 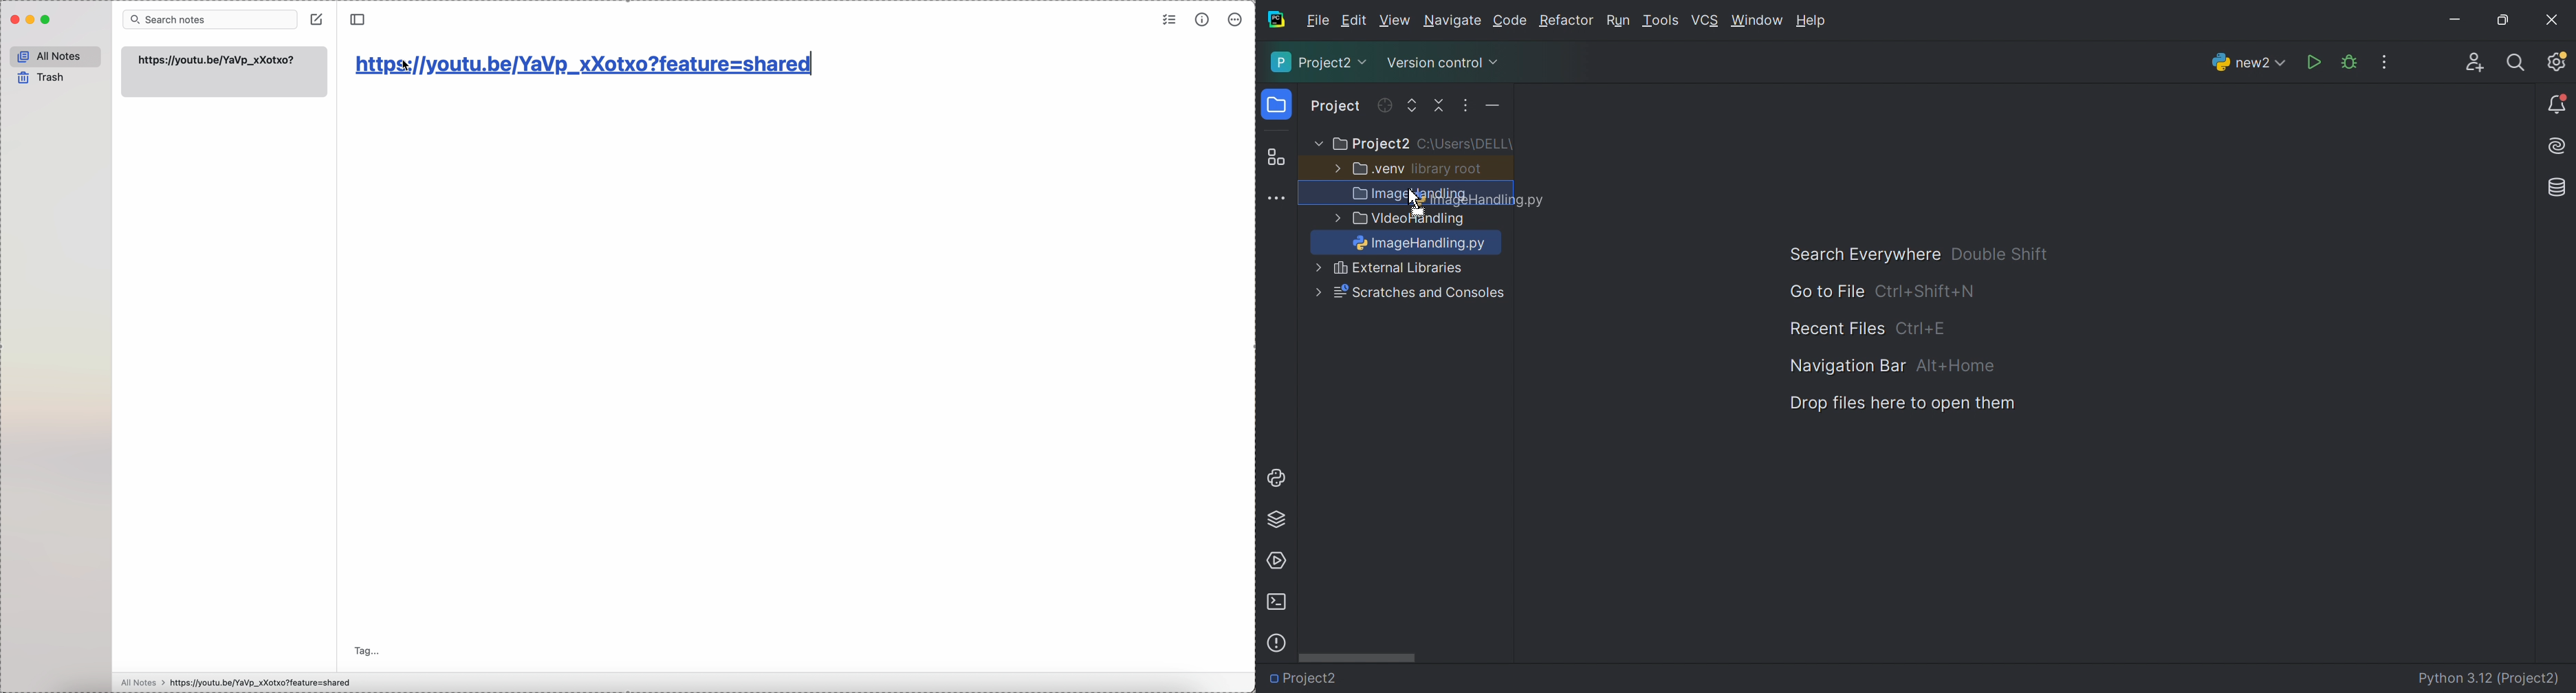 What do you see at coordinates (1276, 518) in the screenshot?
I see `Python packages` at bounding box center [1276, 518].